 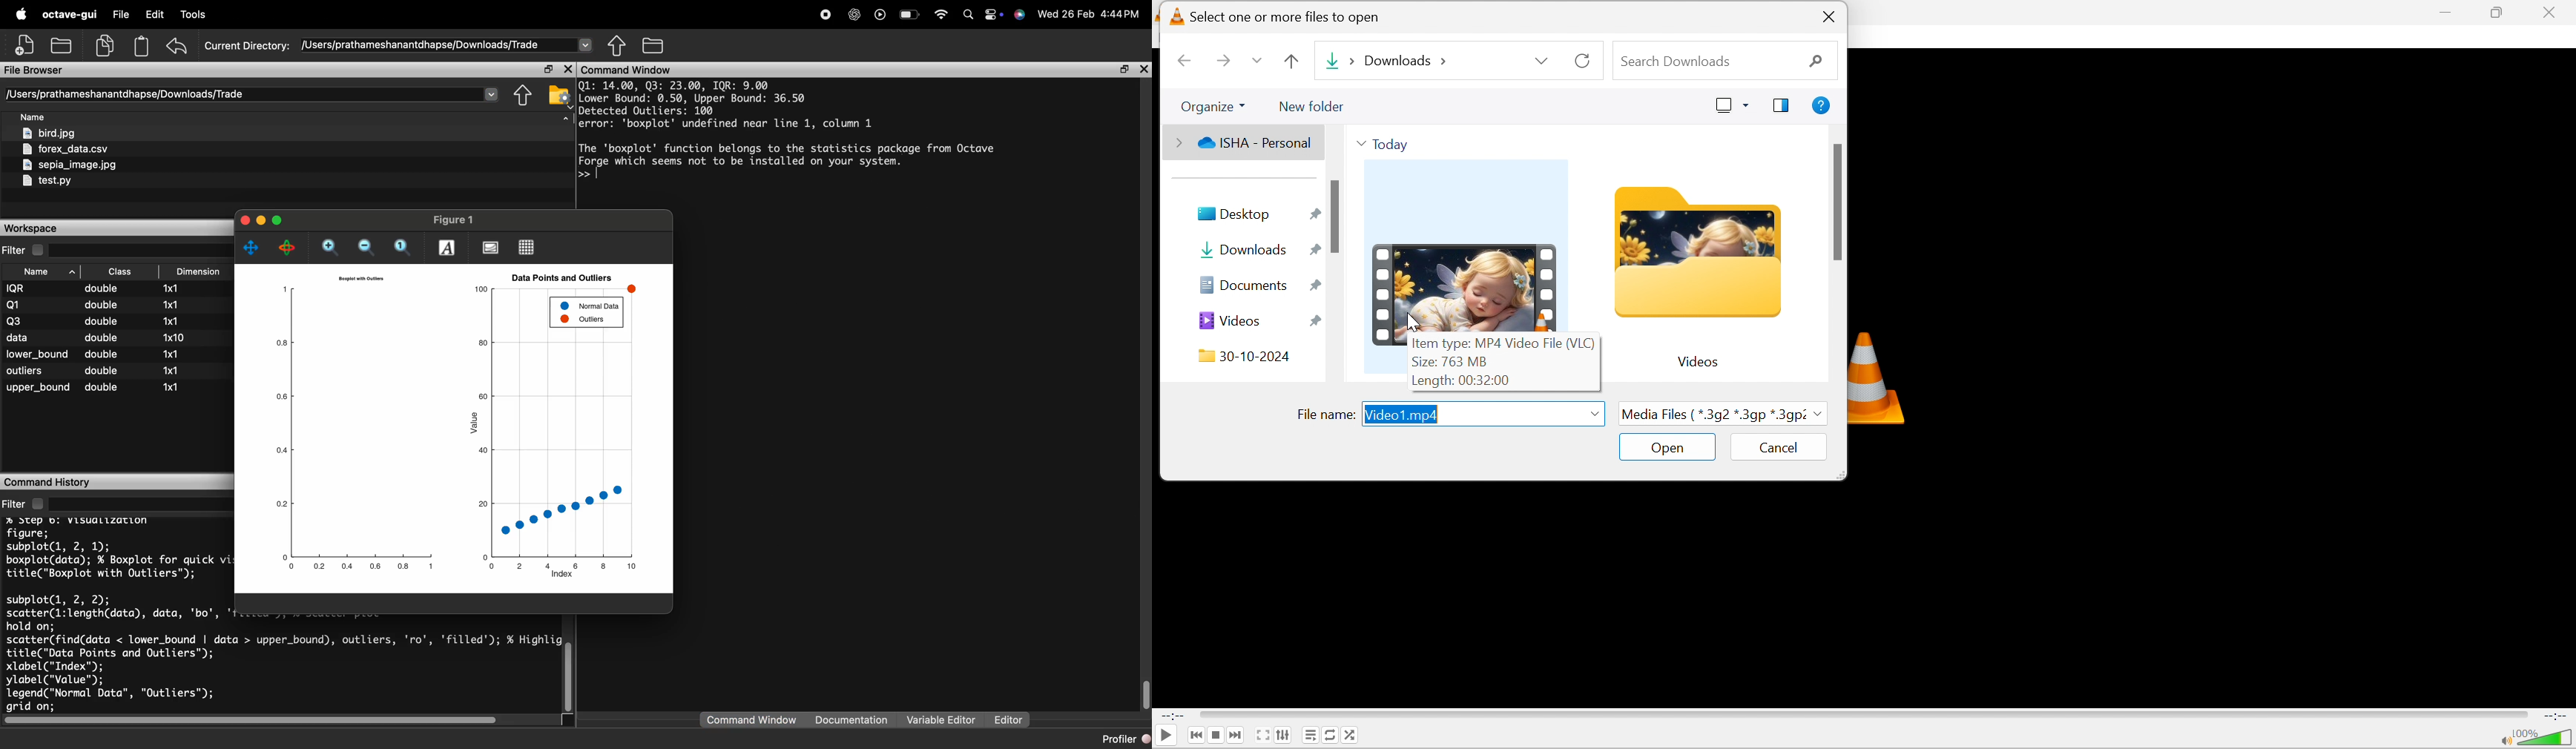 What do you see at coordinates (404, 248) in the screenshot?
I see `Automatic limits for current axes` at bounding box center [404, 248].